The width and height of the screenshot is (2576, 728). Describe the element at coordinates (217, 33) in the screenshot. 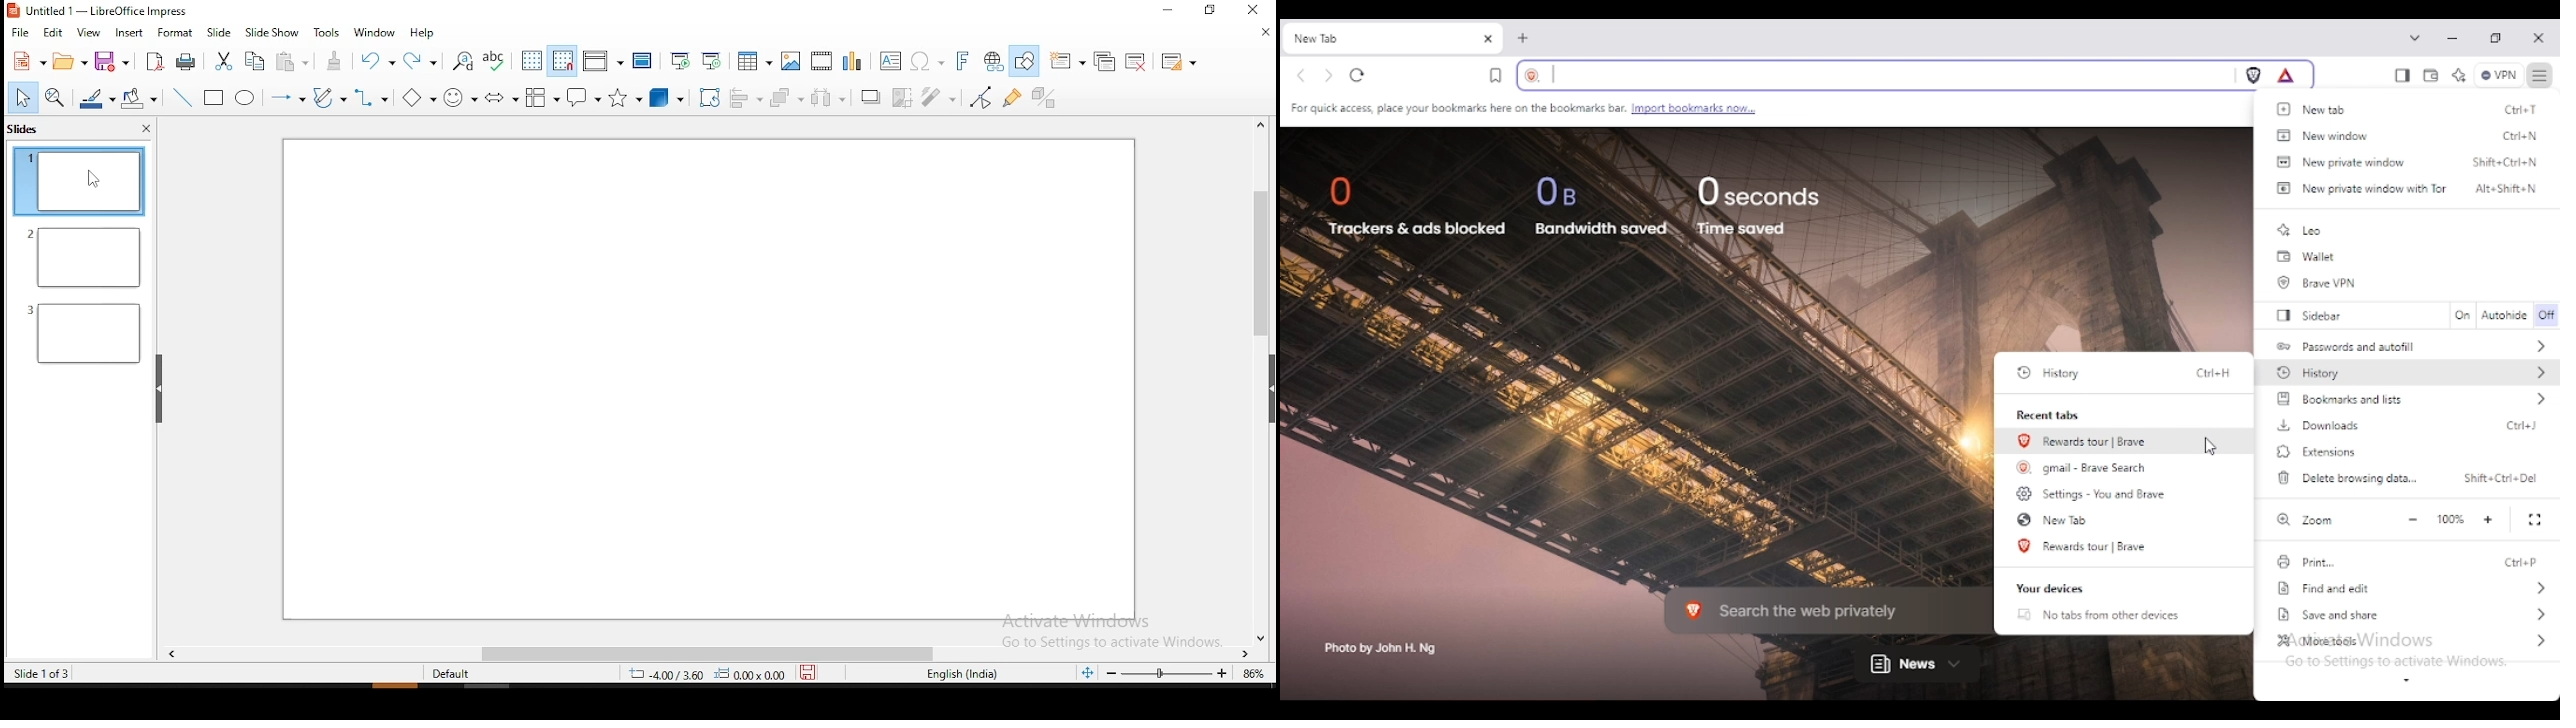

I see `slide` at that location.